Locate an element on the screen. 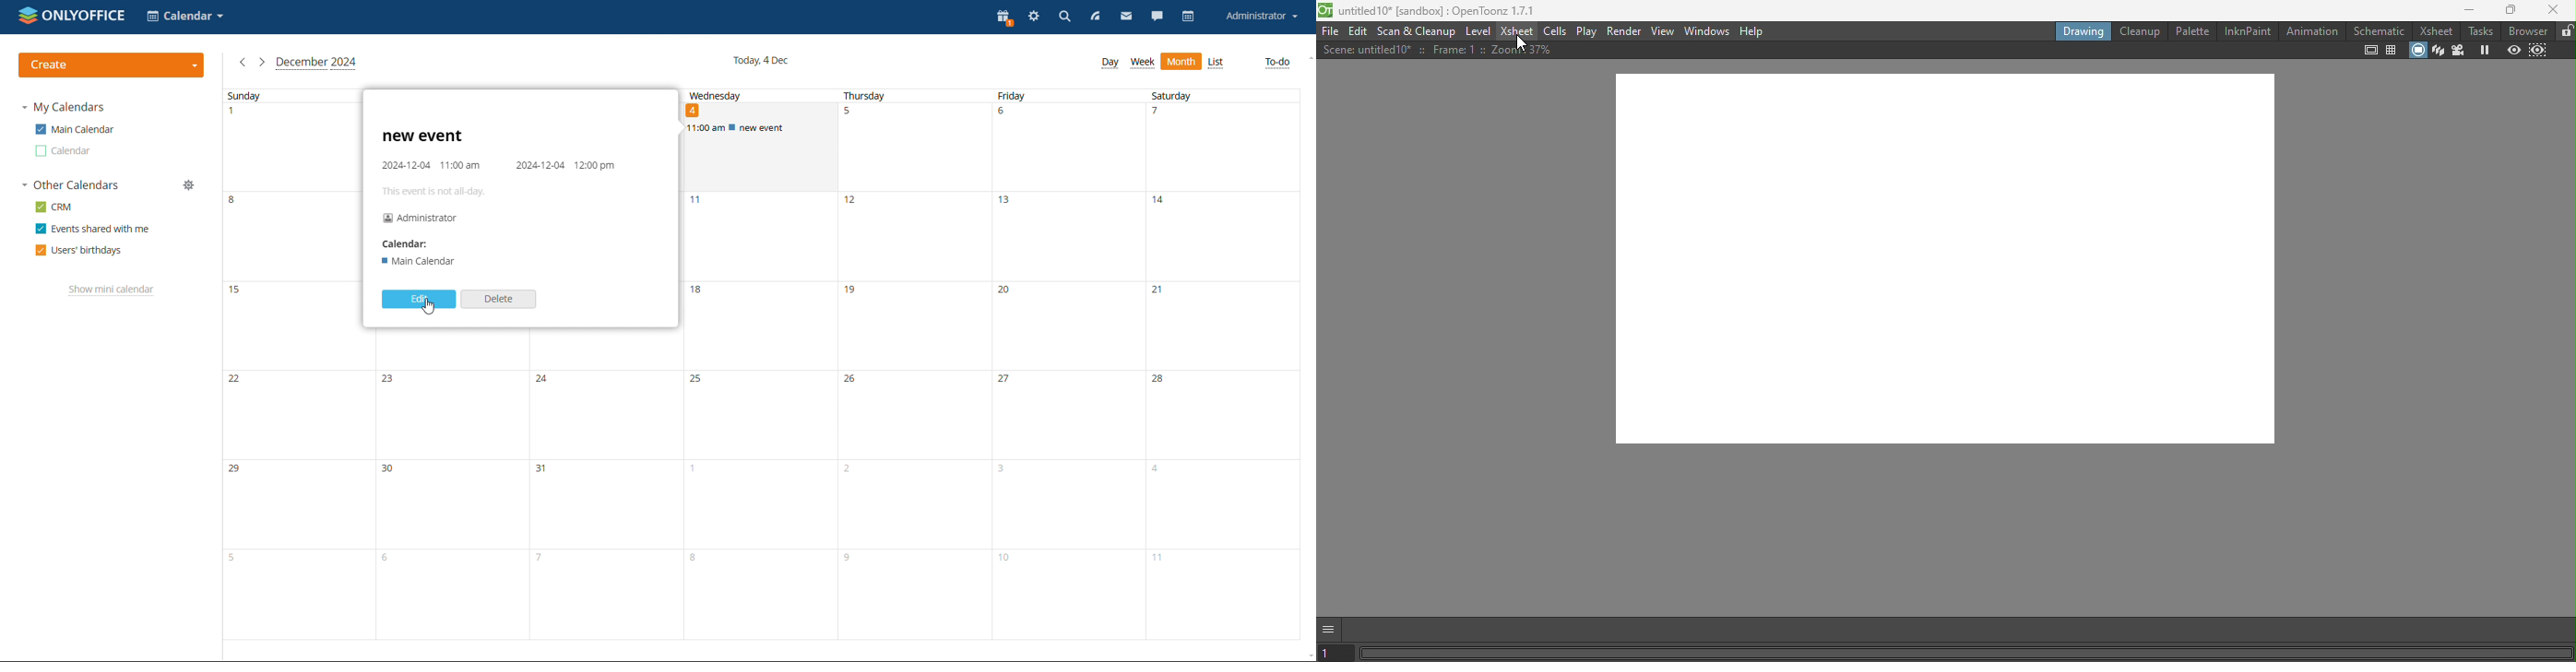 This screenshot has height=672, width=2576. Sub-camera preview is located at coordinates (2539, 49).